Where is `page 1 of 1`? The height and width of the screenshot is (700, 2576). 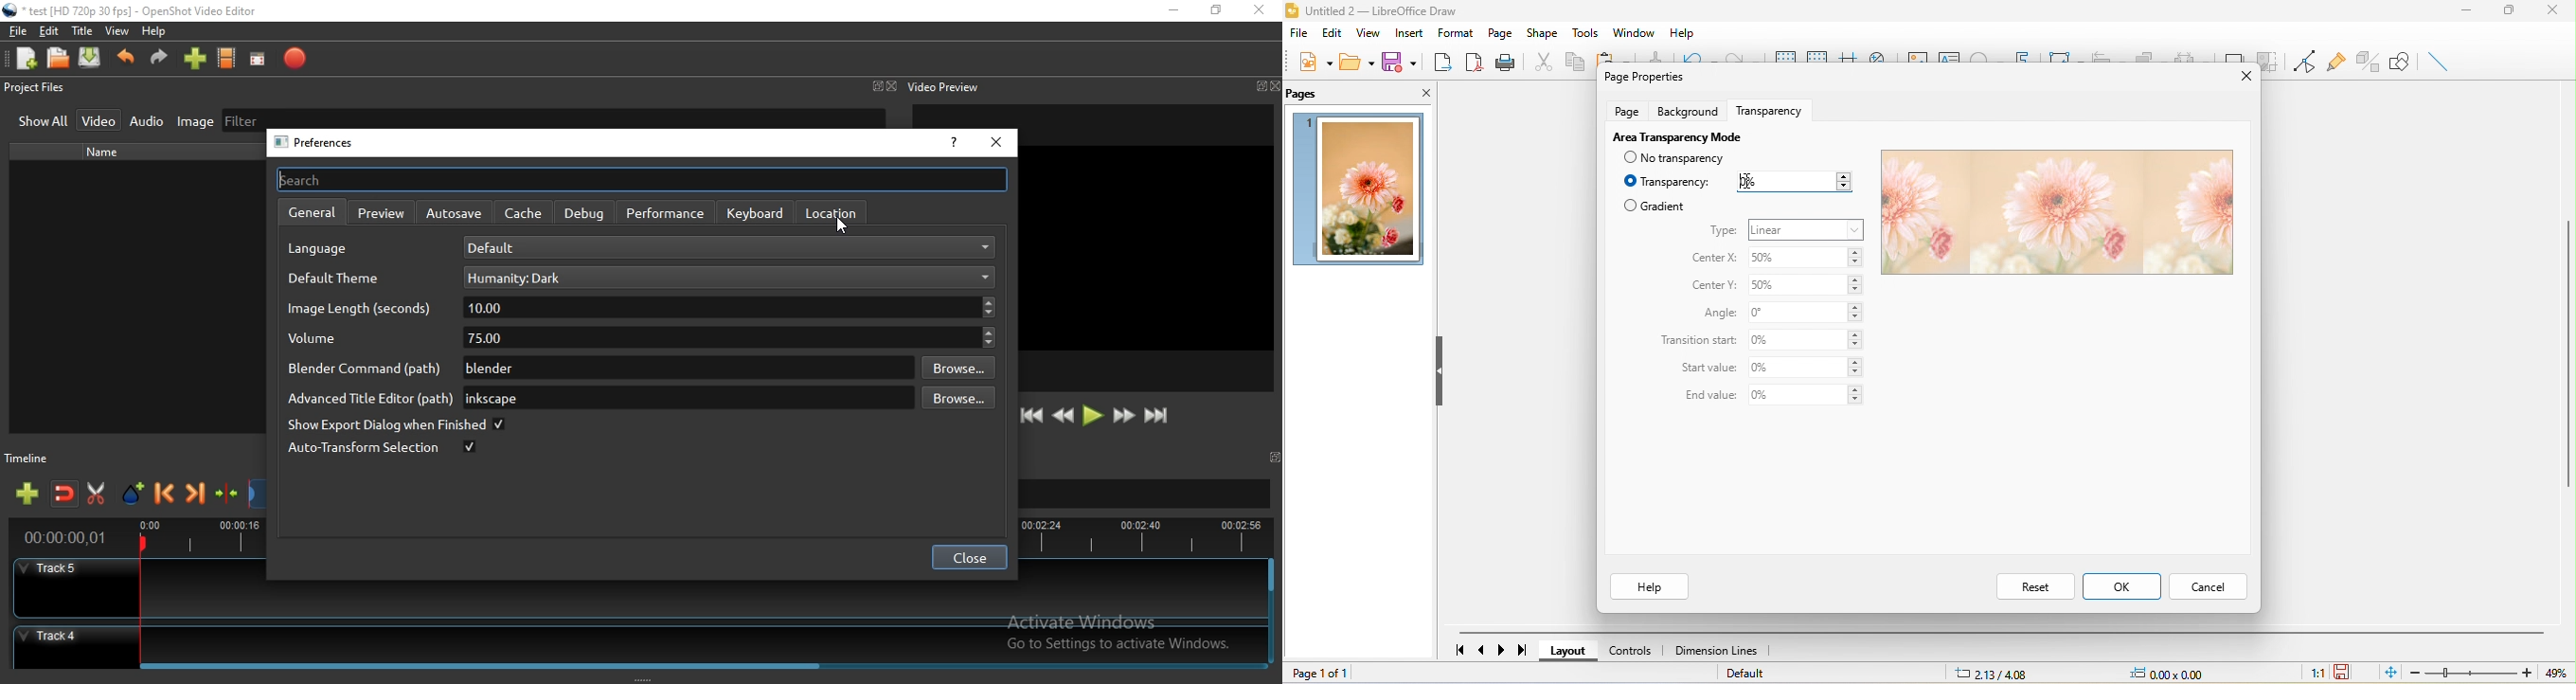
page 1 of 1 is located at coordinates (1357, 675).